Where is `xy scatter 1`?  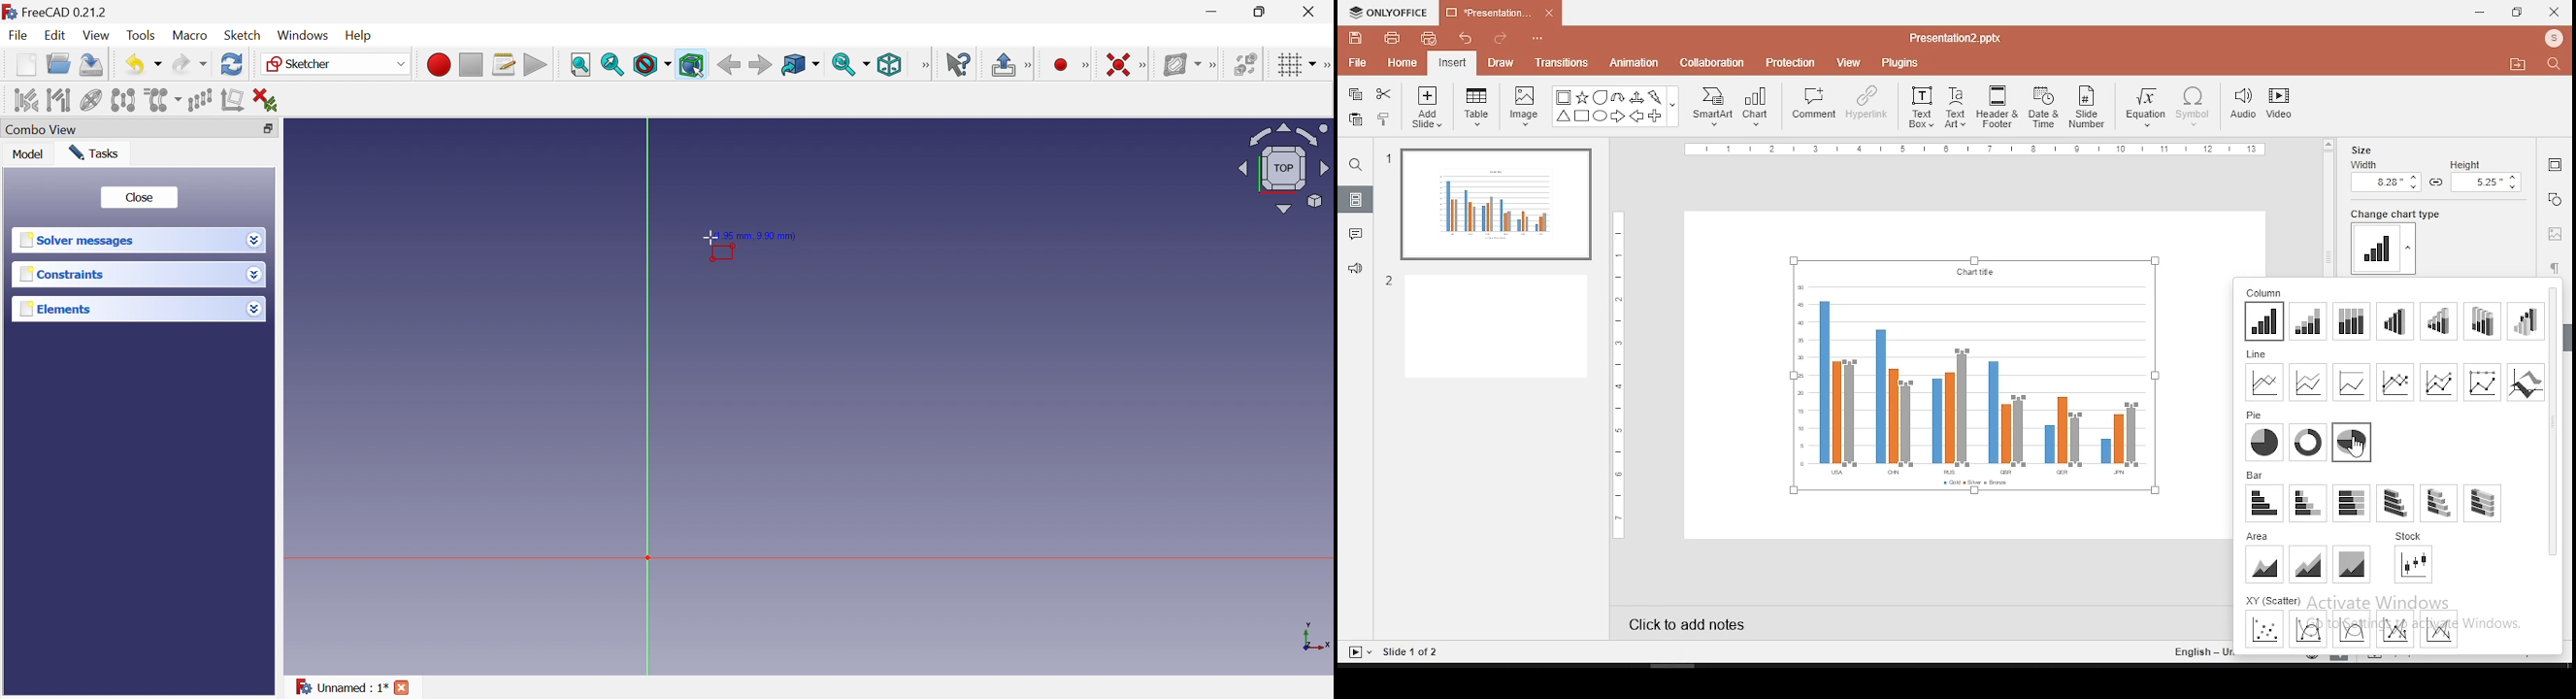
xy scatter 1 is located at coordinates (2262, 629).